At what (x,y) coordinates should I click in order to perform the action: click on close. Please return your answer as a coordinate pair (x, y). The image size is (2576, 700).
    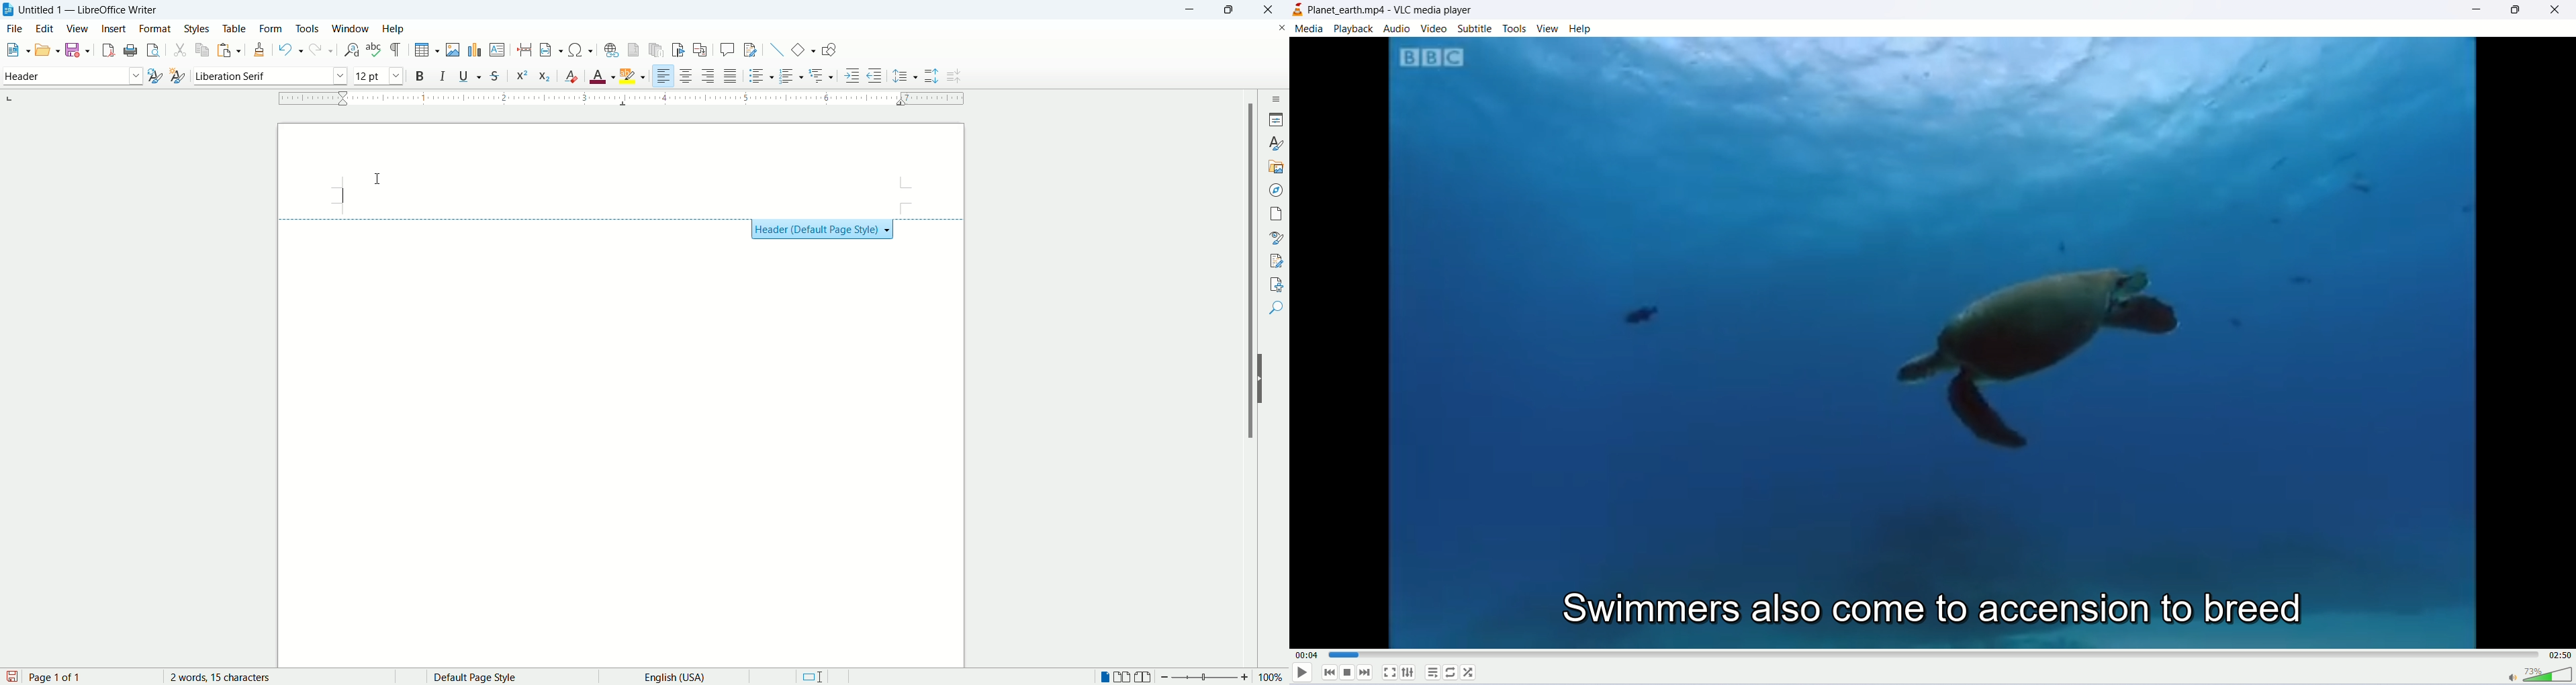
    Looking at the image, I should click on (1273, 9).